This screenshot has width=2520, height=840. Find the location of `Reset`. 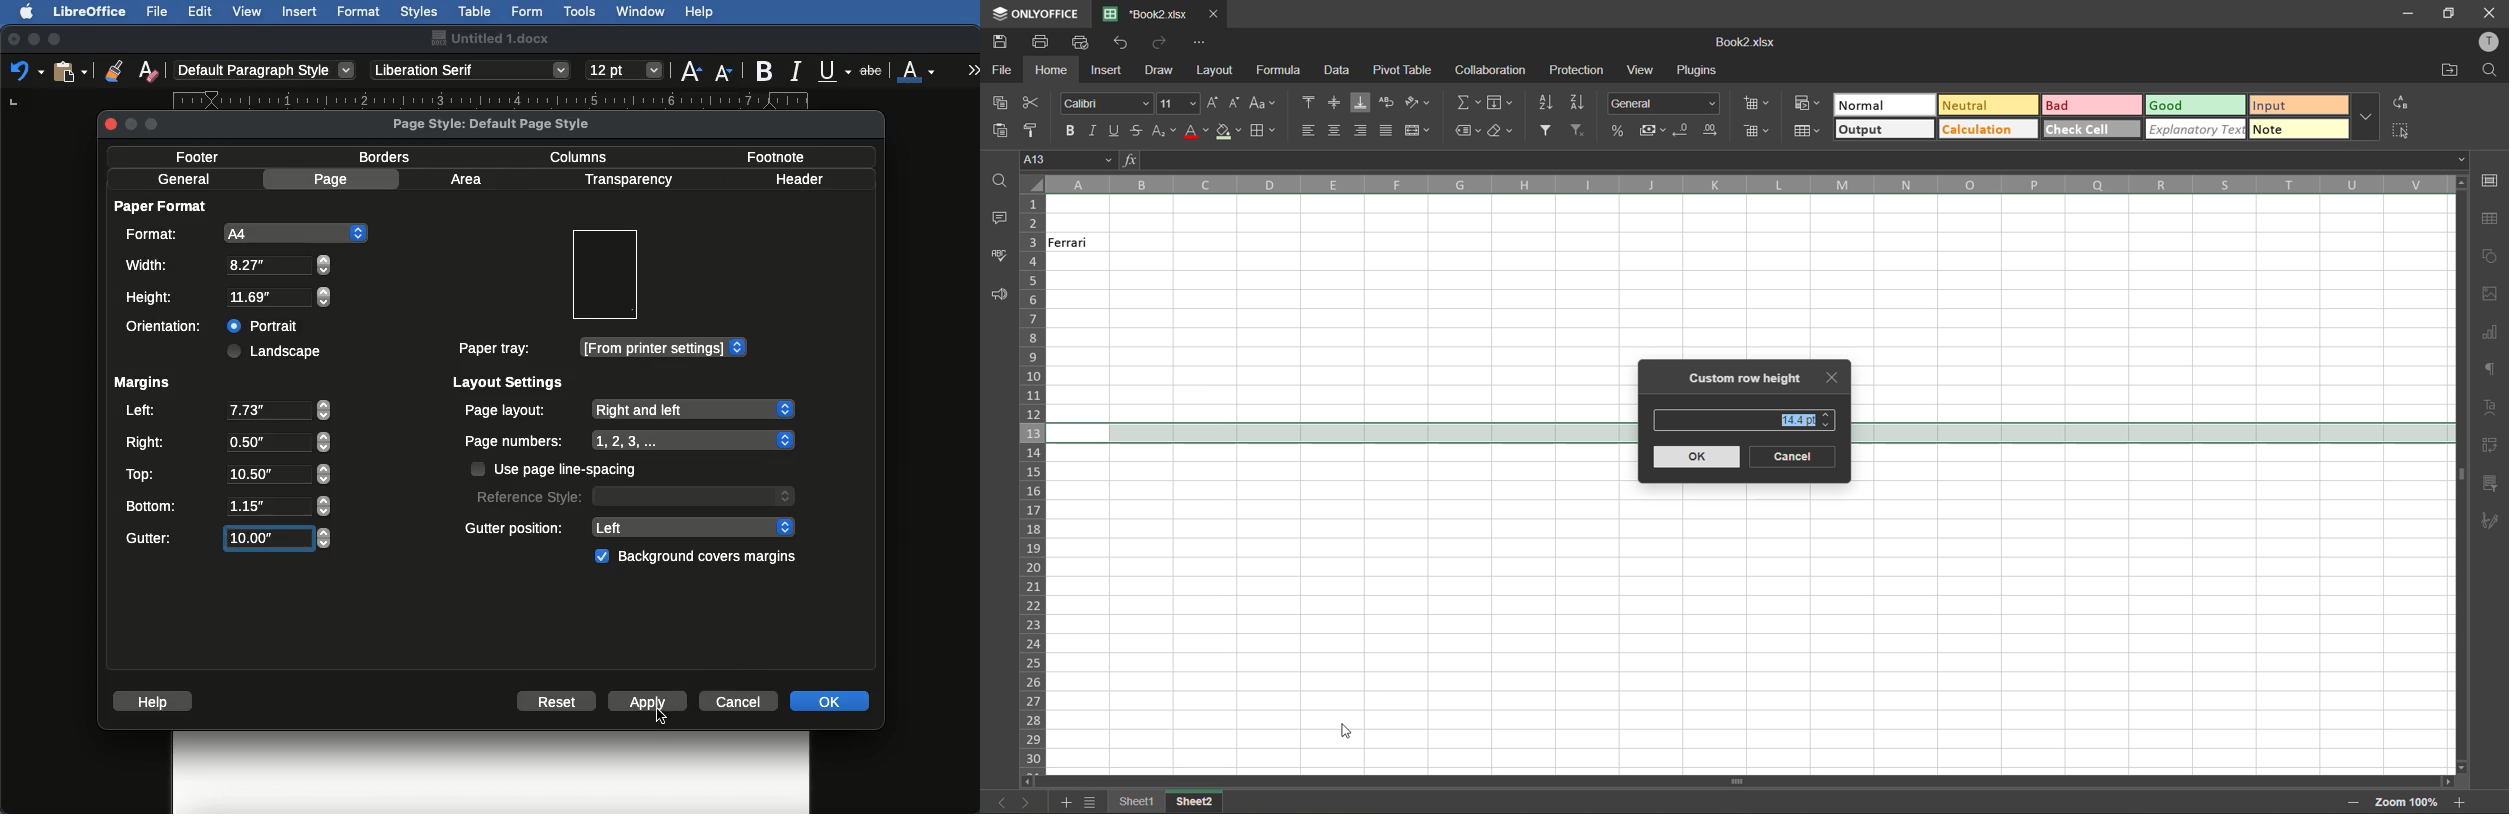

Reset is located at coordinates (557, 703).